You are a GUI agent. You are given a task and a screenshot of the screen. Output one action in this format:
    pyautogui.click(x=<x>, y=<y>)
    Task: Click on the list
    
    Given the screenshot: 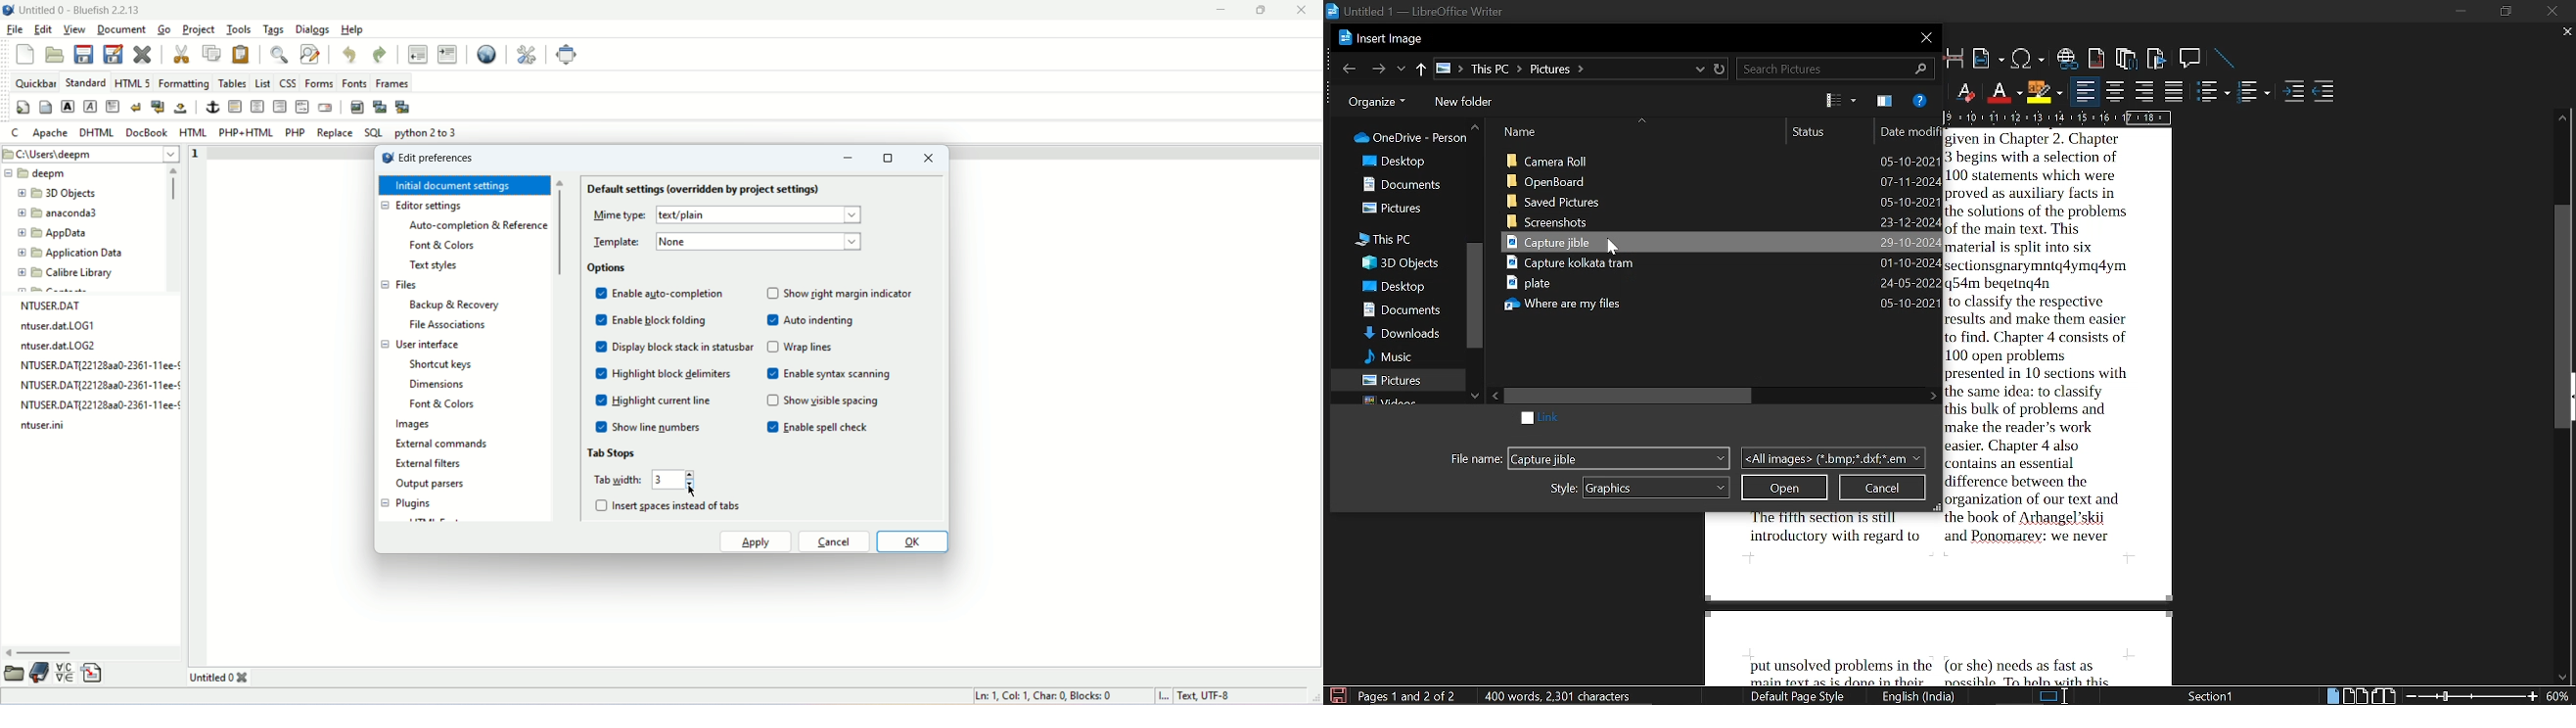 What is the action you would take?
    pyautogui.click(x=263, y=81)
    